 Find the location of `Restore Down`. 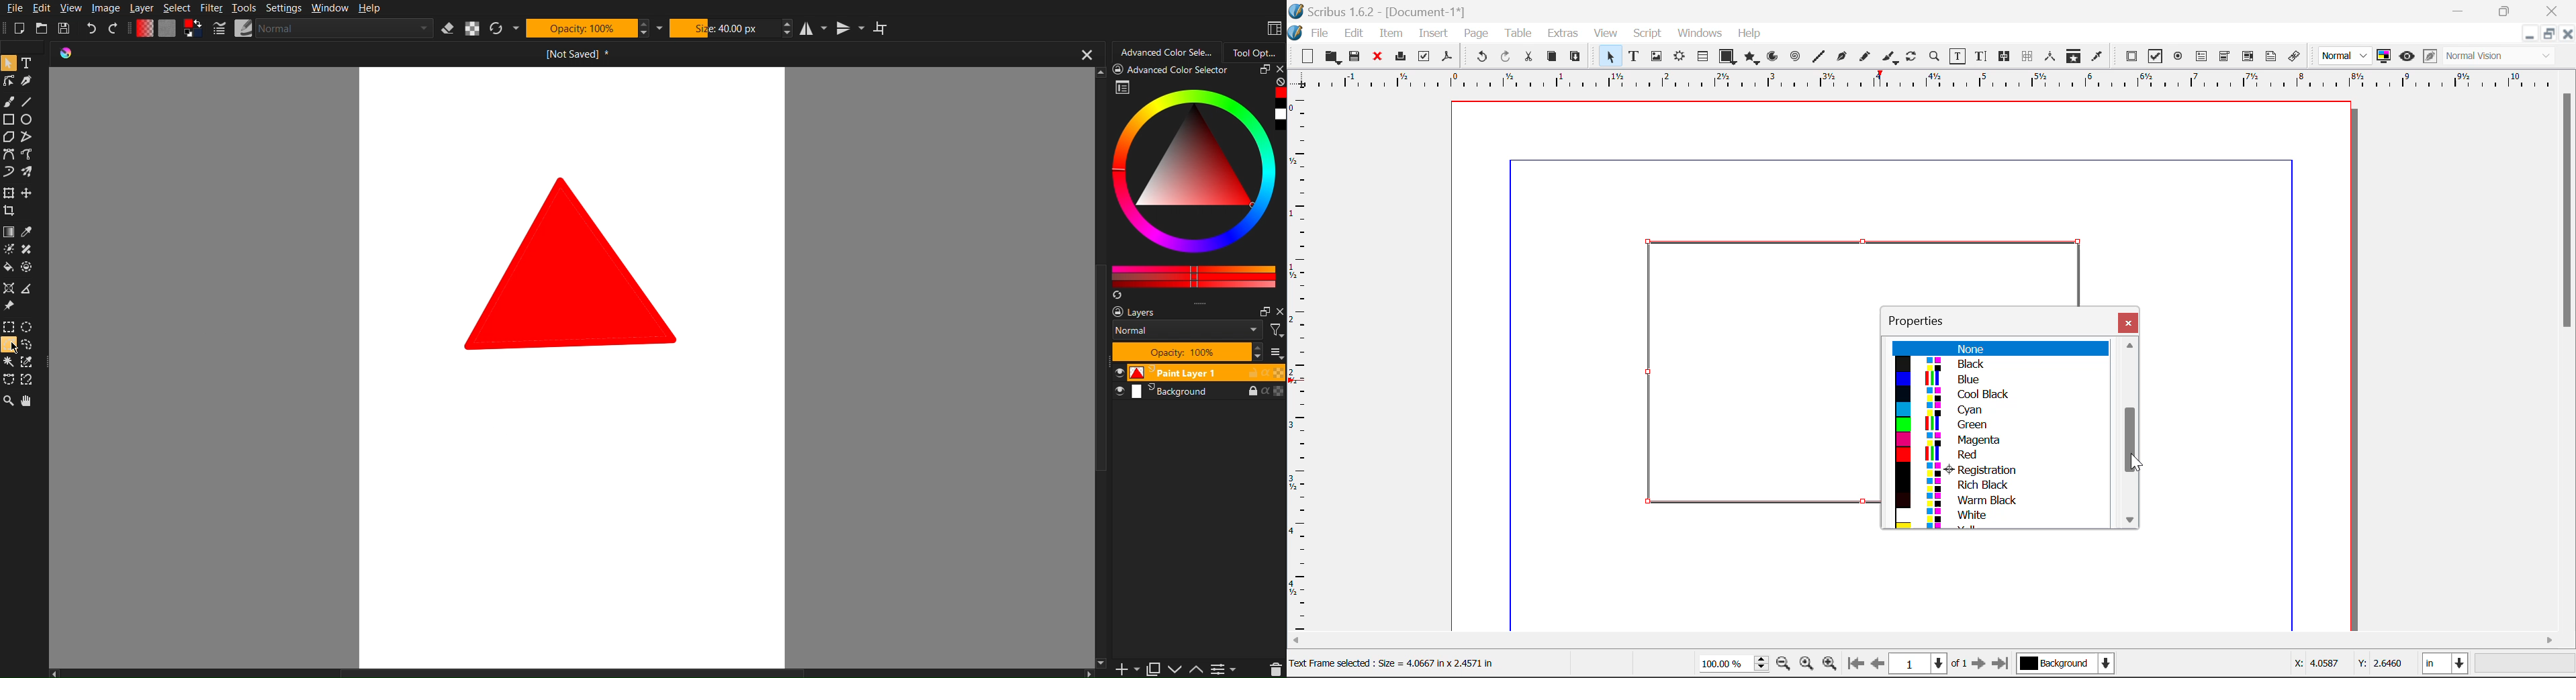

Restore Down is located at coordinates (2529, 34).